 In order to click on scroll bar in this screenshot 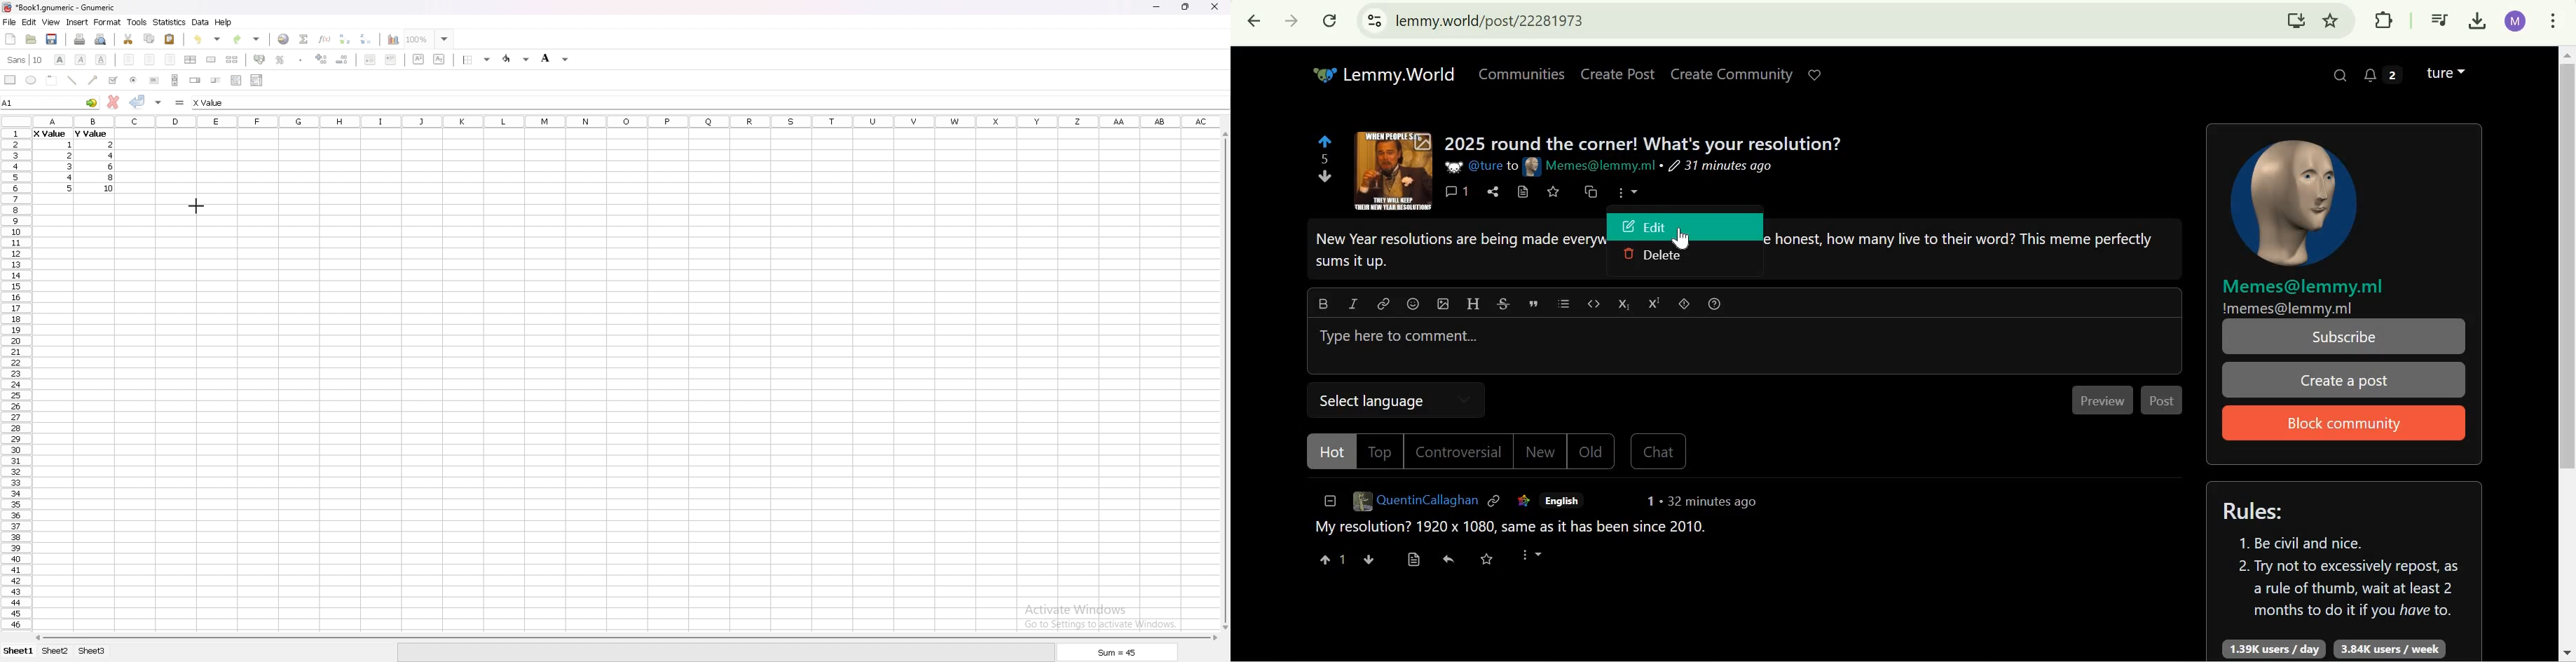, I will do `click(175, 80)`.